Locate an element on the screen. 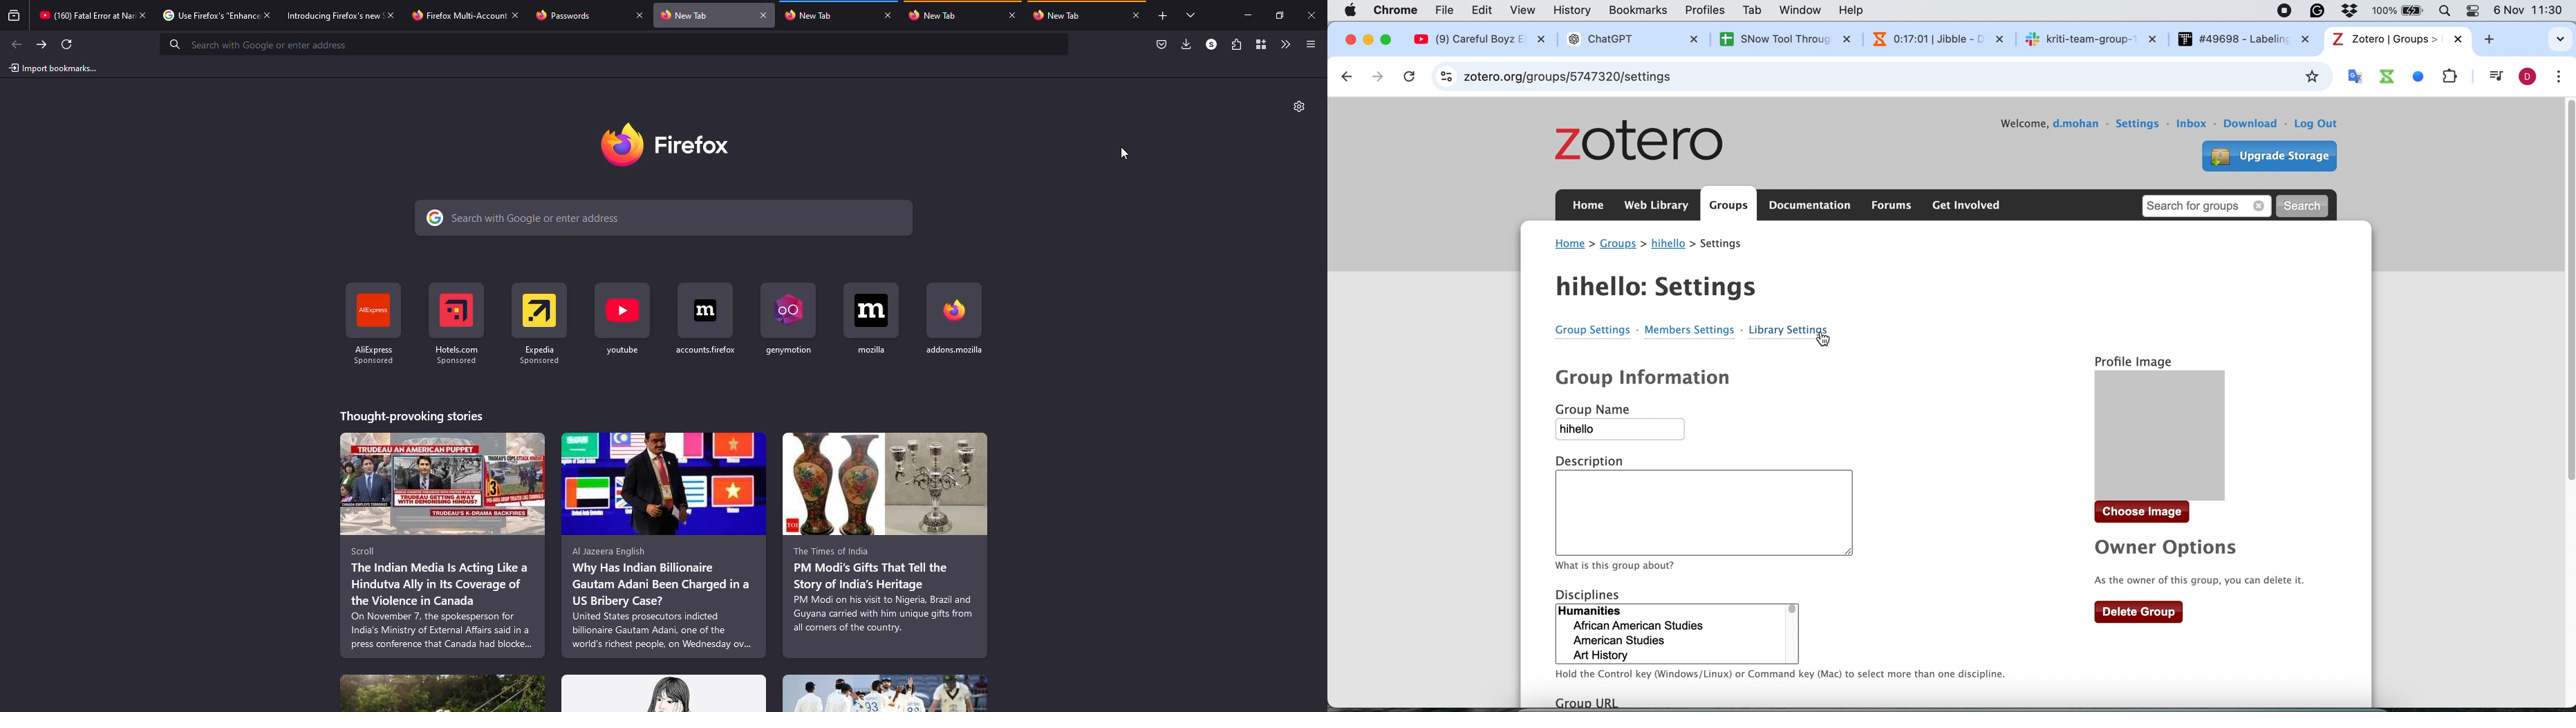 This screenshot has height=728, width=2576. settings is located at coordinates (2139, 121).